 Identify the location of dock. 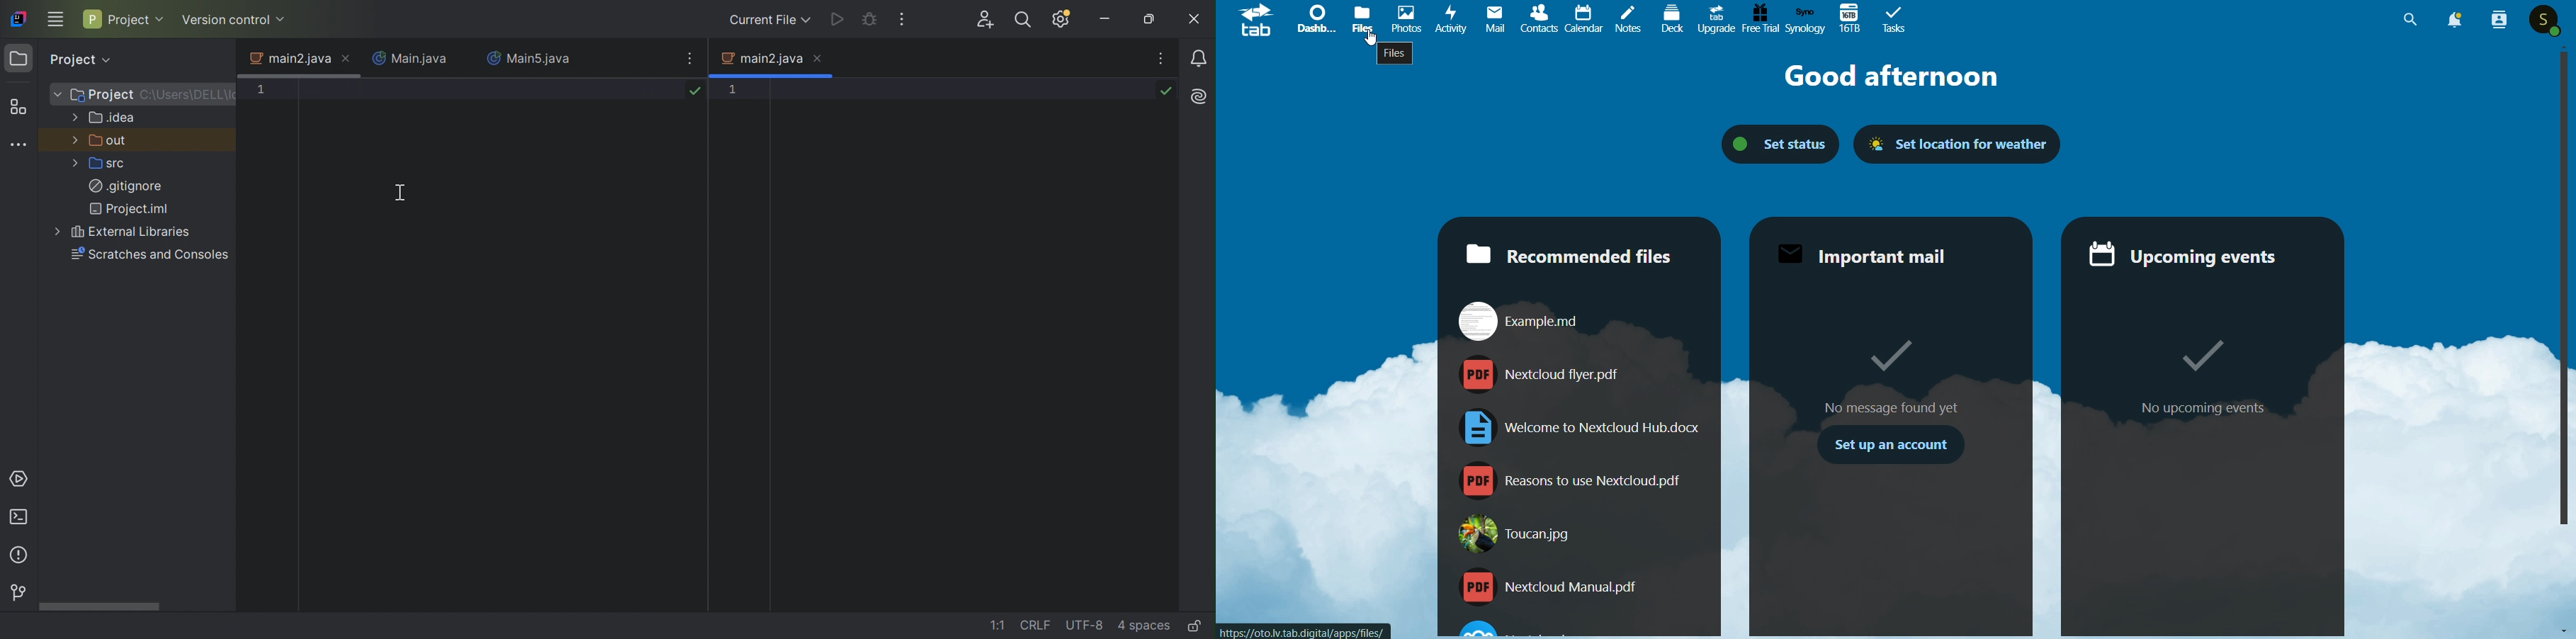
(1672, 19).